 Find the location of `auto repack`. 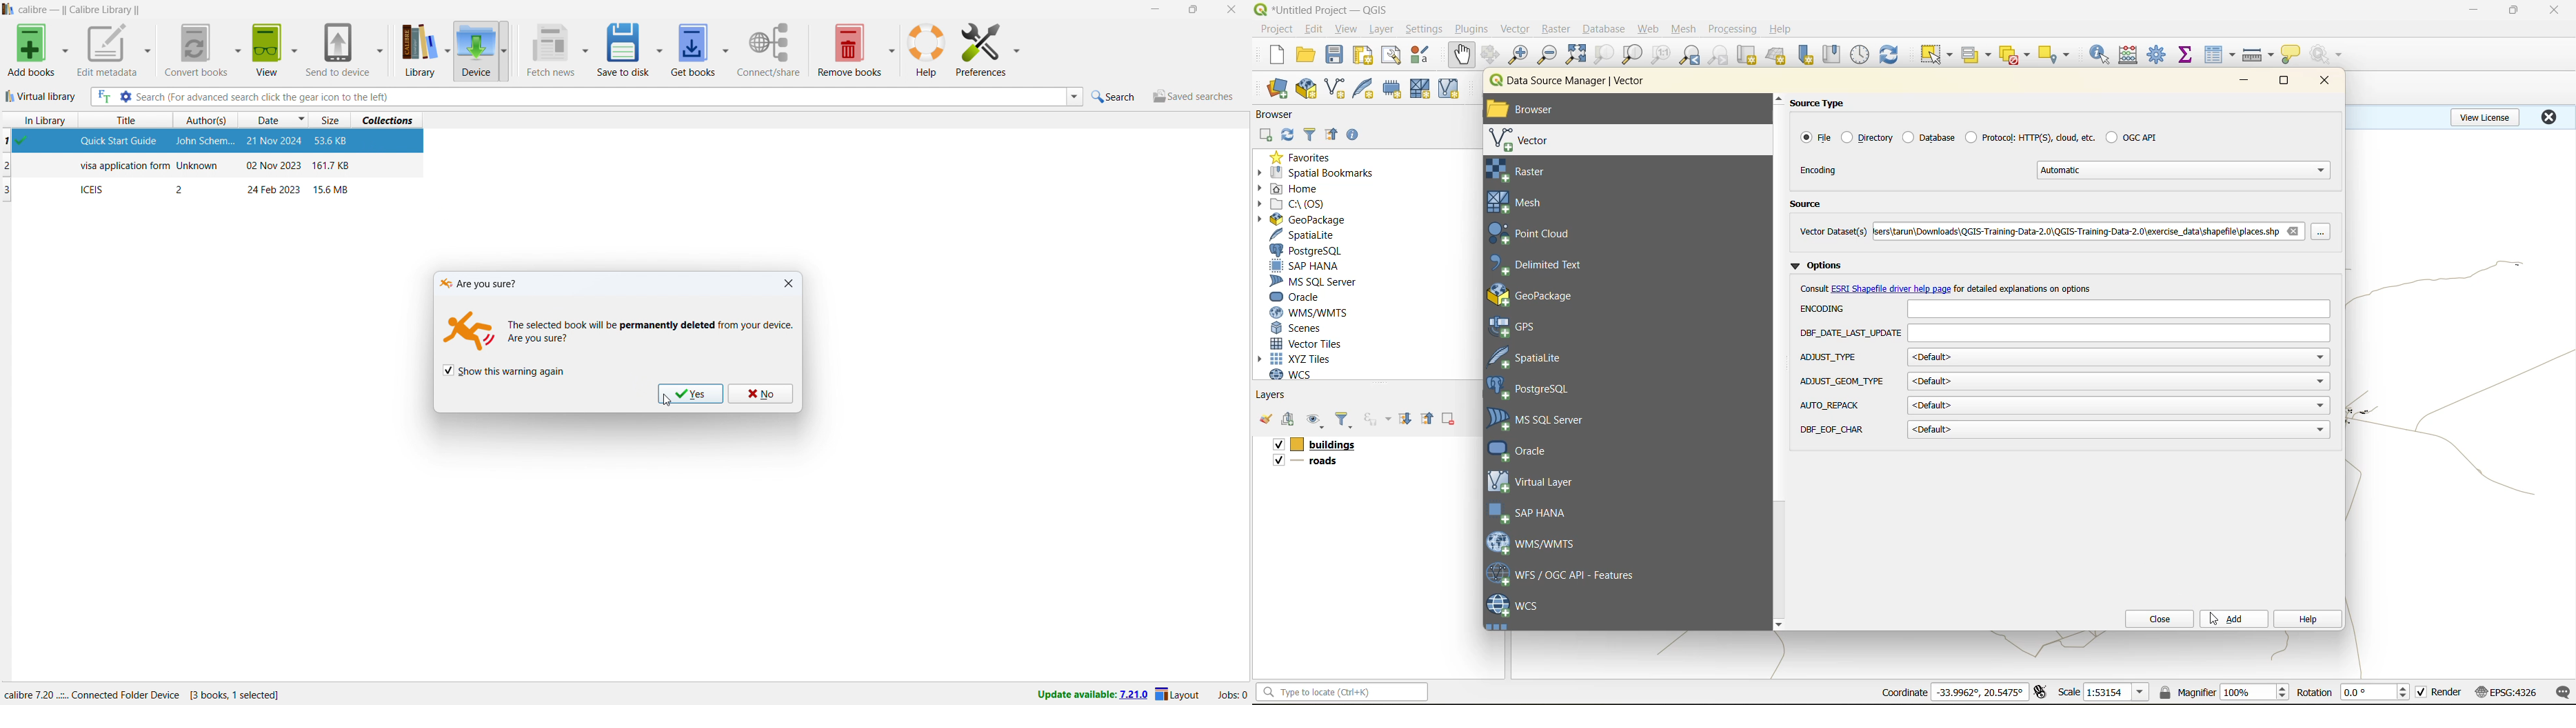

auto repack is located at coordinates (1831, 405).